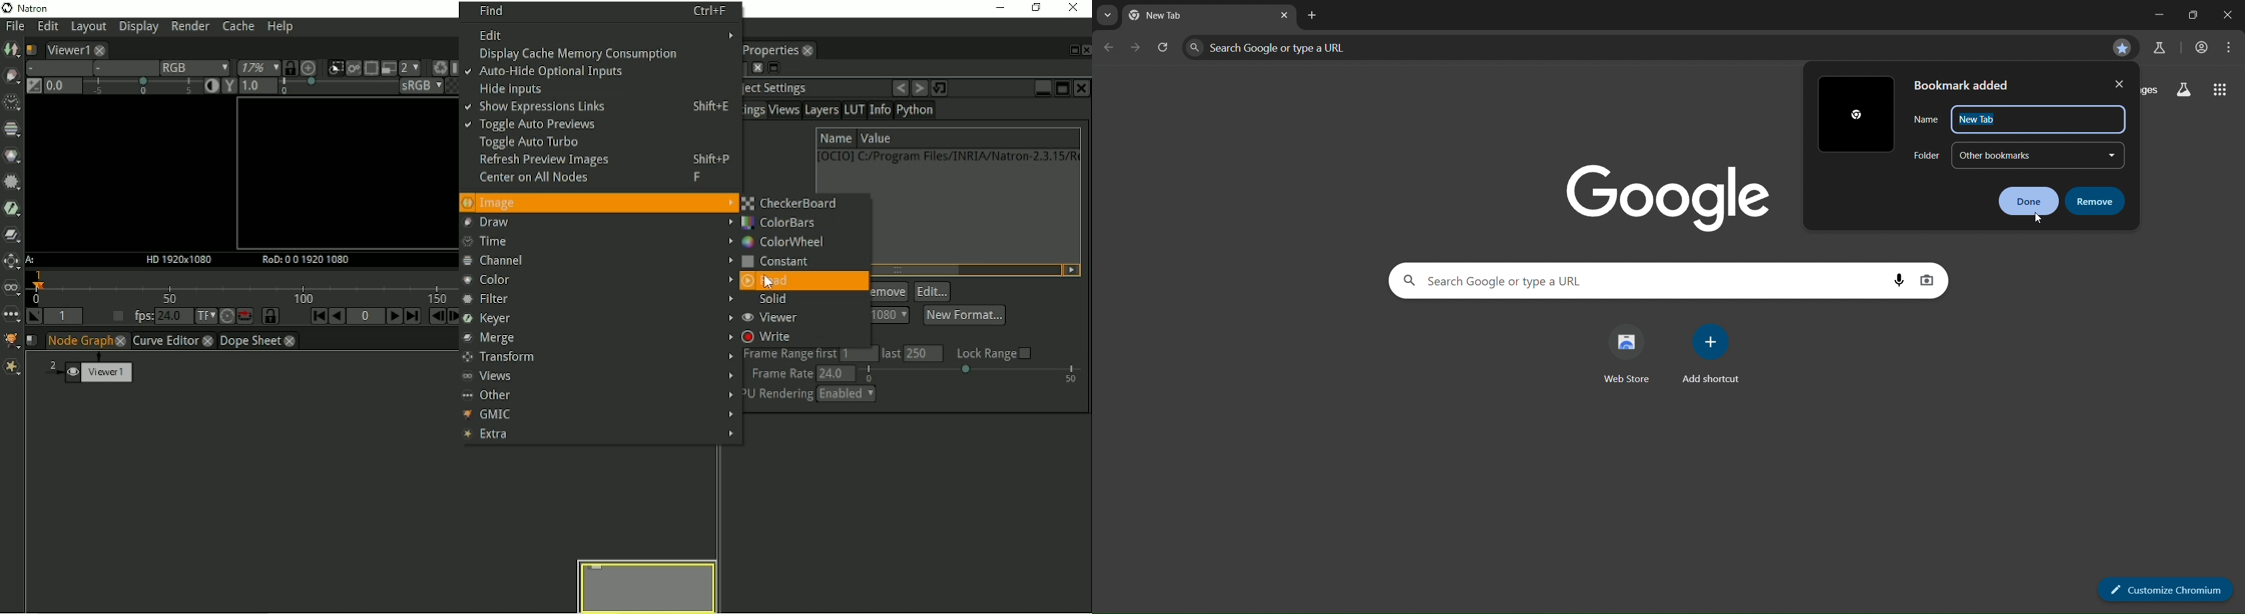 The height and width of the screenshot is (616, 2268). What do you see at coordinates (2186, 90) in the screenshot?
I see `search labs` at bounding box center [2186, 90].